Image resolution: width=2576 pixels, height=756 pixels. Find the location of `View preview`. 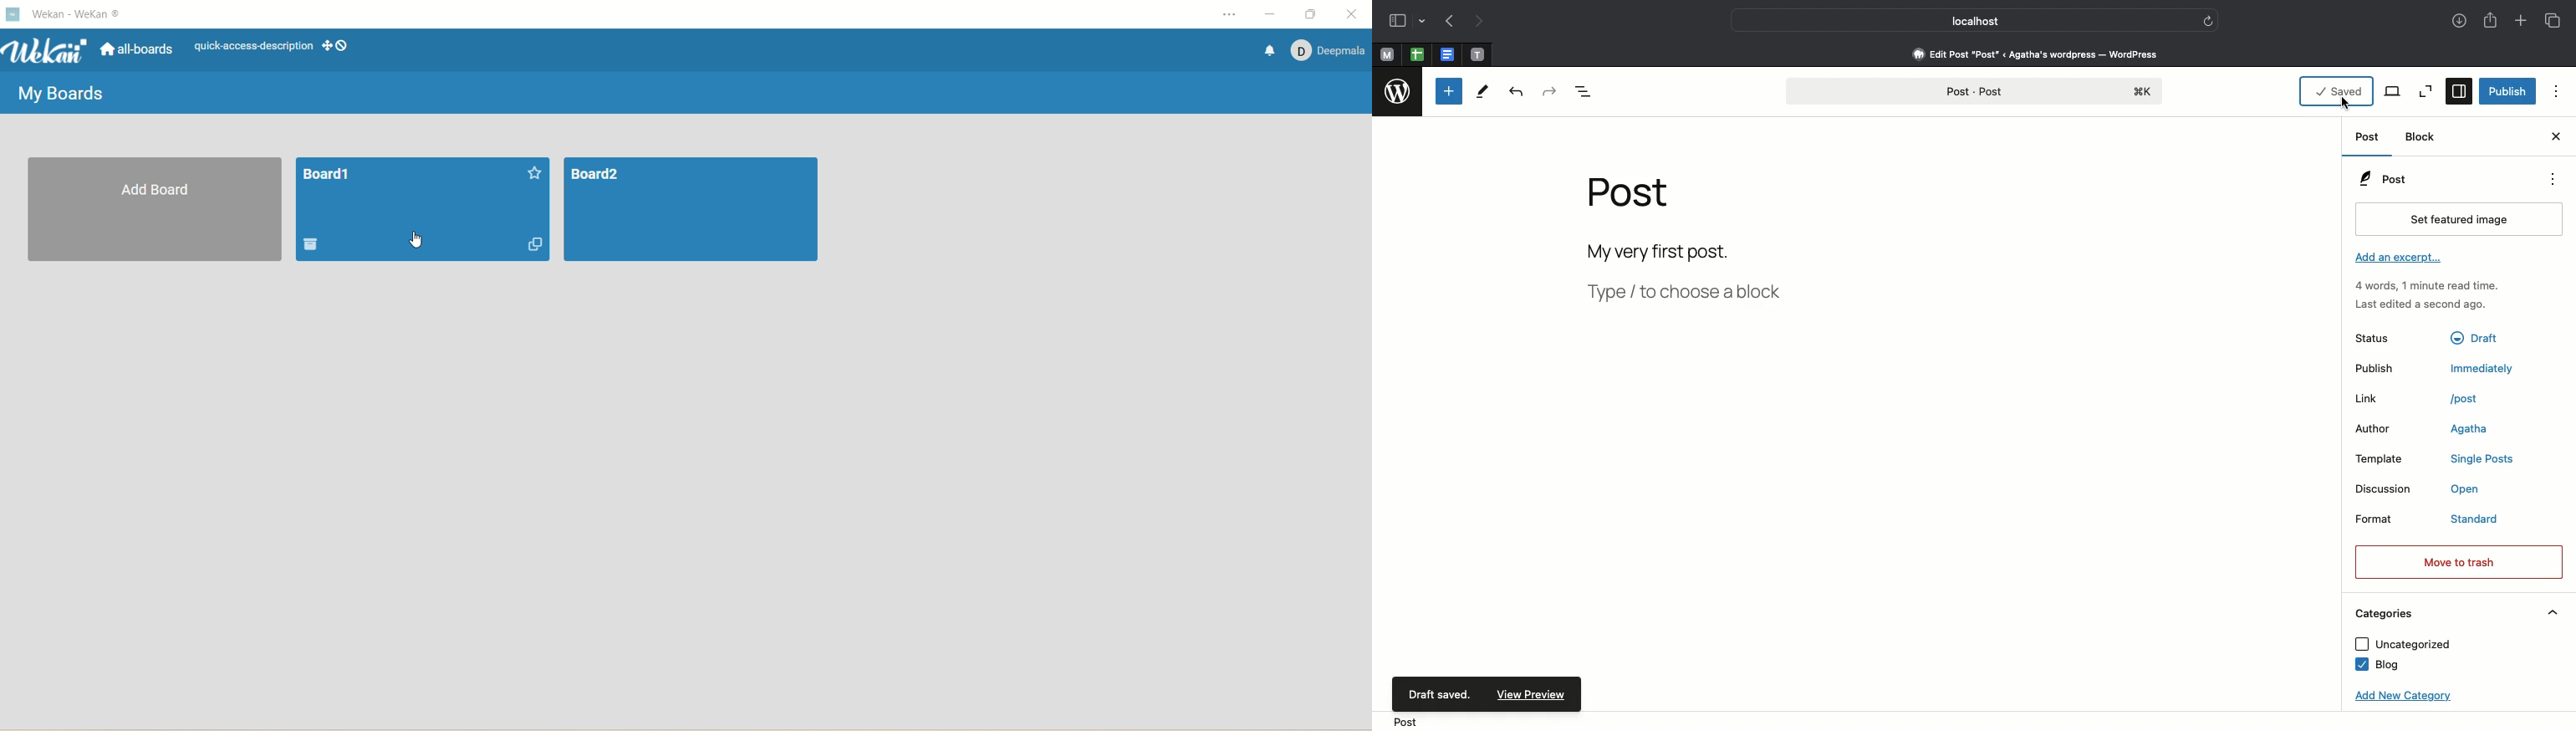

View preview is located at coordinates (1536, 694).